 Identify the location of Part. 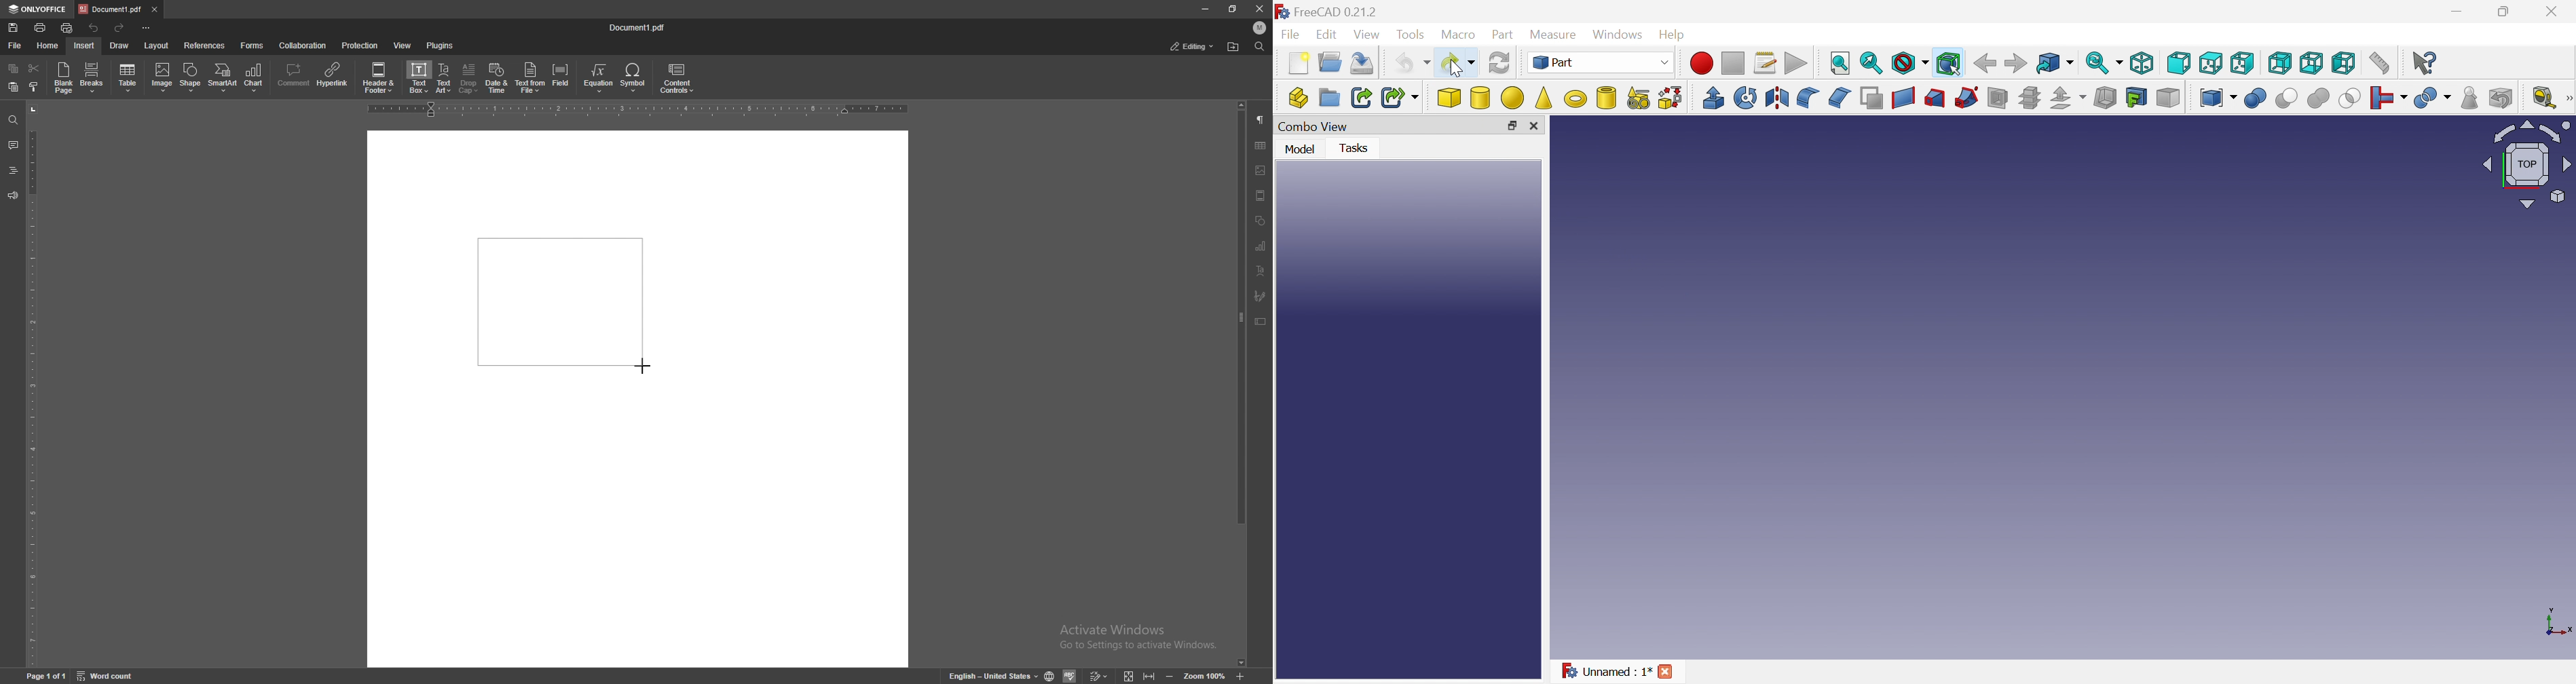
(1603, 63).